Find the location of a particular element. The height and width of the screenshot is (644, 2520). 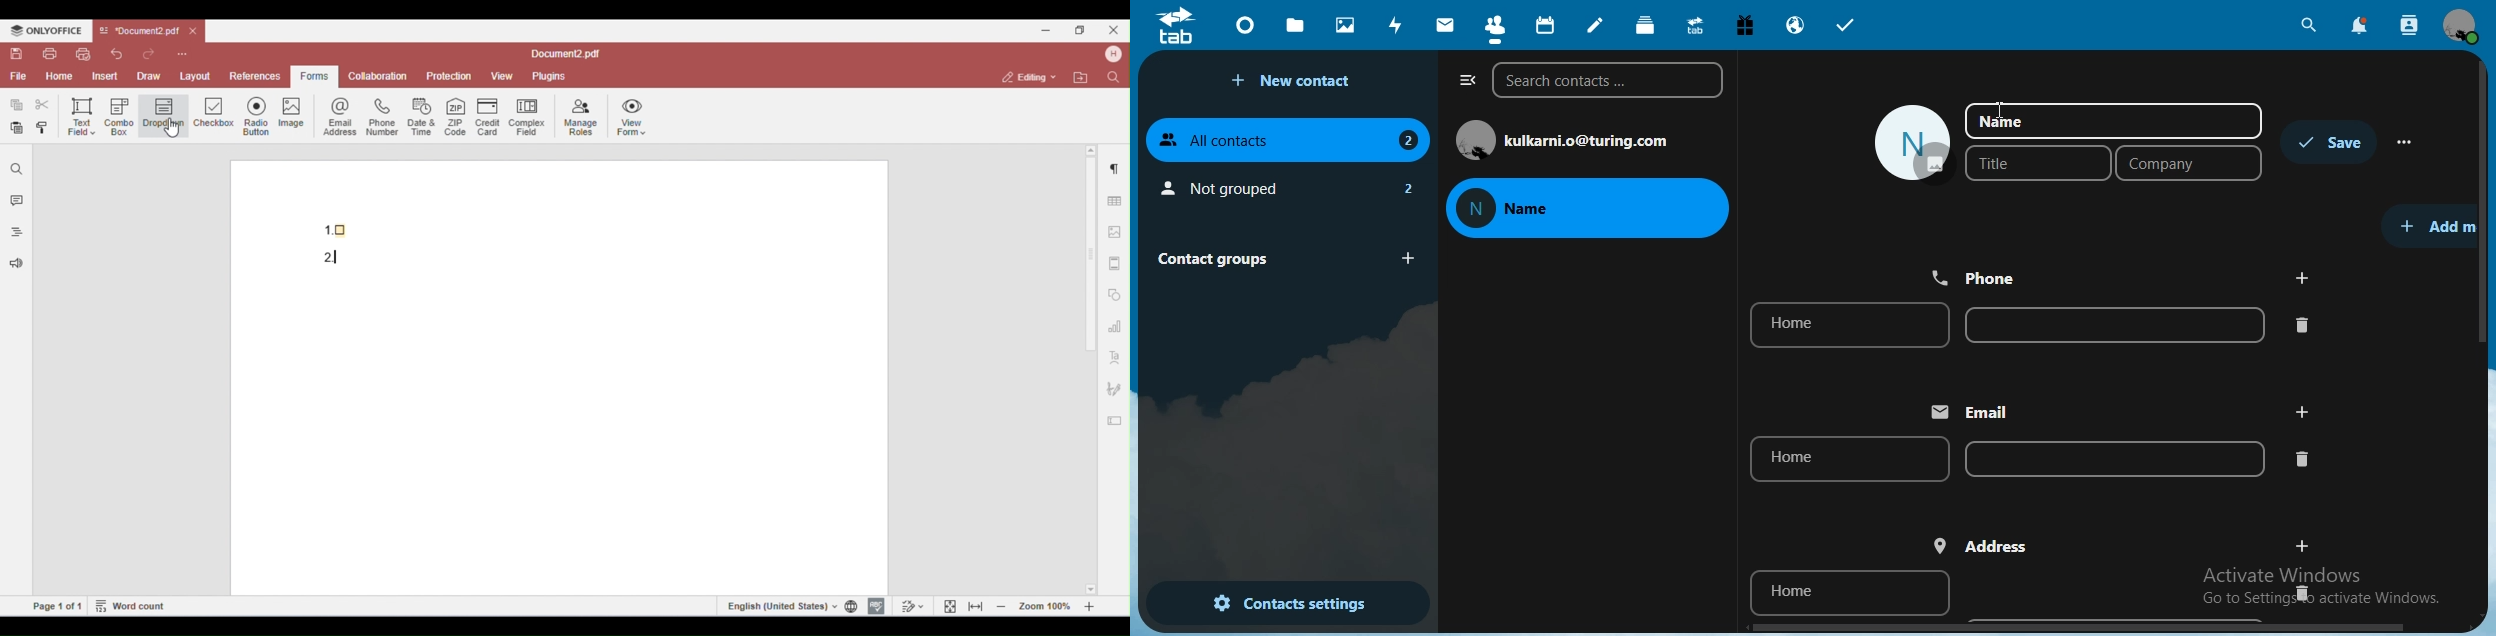

search is located at coordinates (2310, 25).